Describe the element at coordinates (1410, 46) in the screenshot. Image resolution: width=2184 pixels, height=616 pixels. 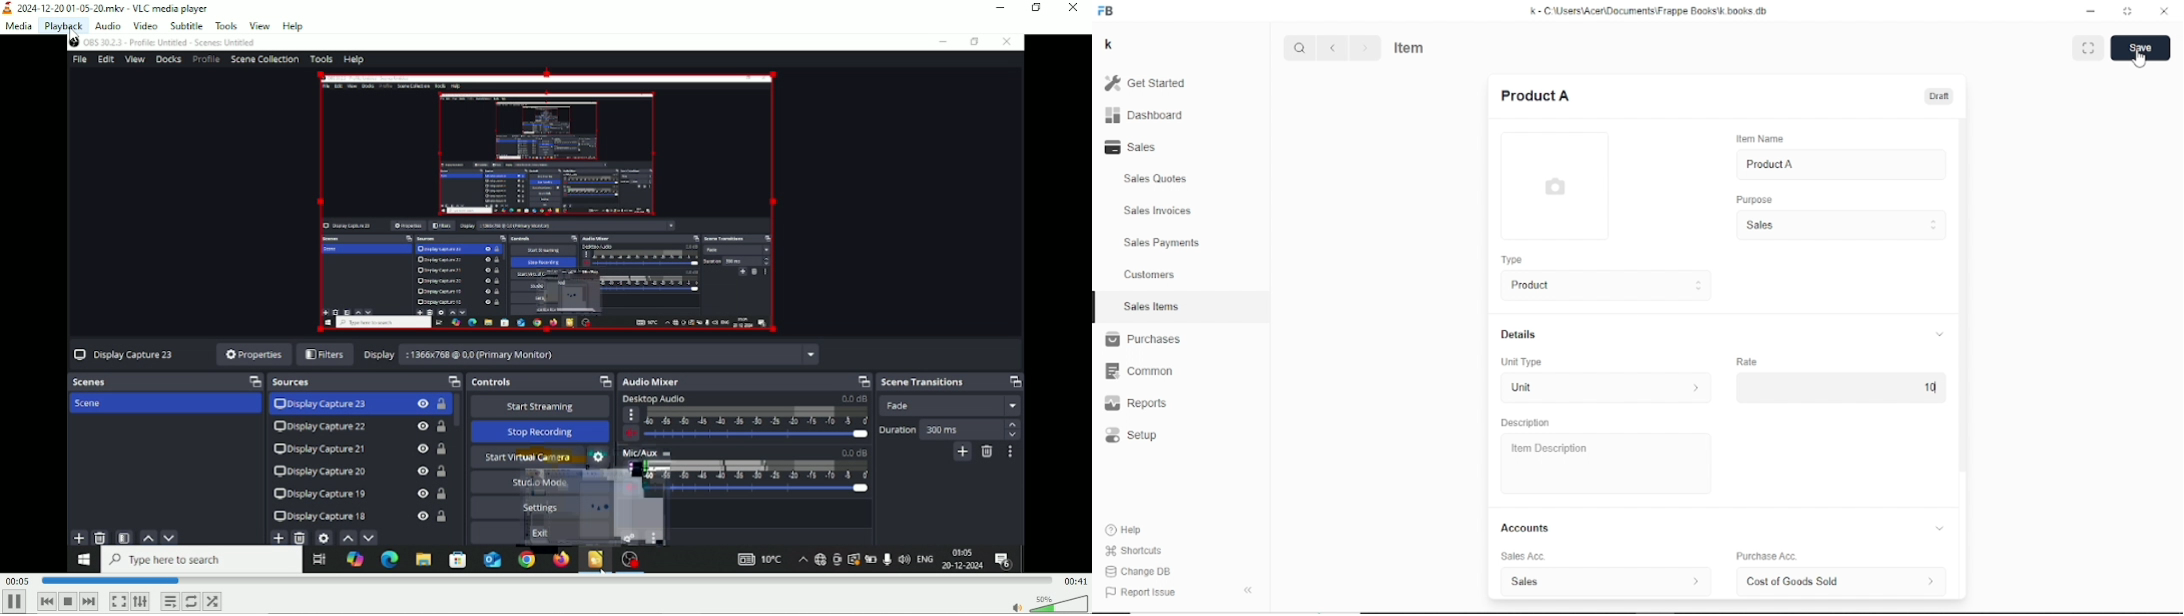
I see ` Item` at that location.